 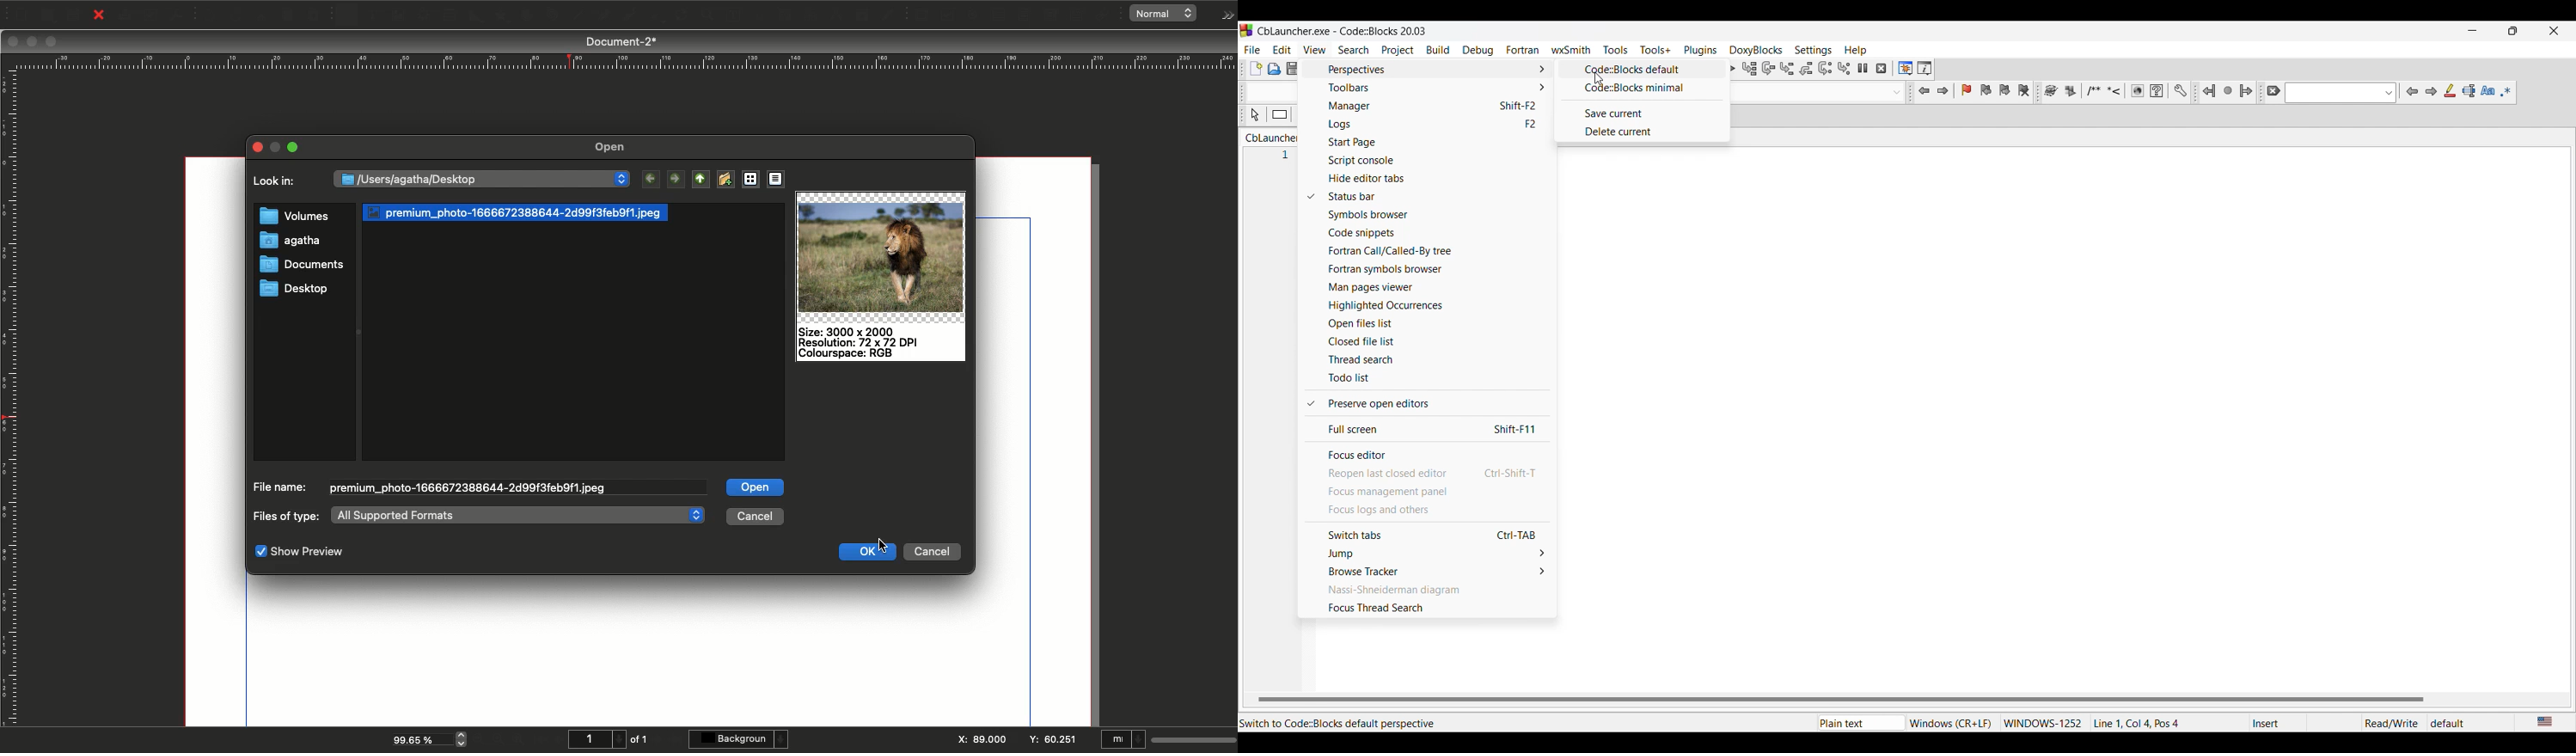 What do you see at coordinates (741, 739) in the screenshot?
I see `Background` at bounding box center [741, 739].